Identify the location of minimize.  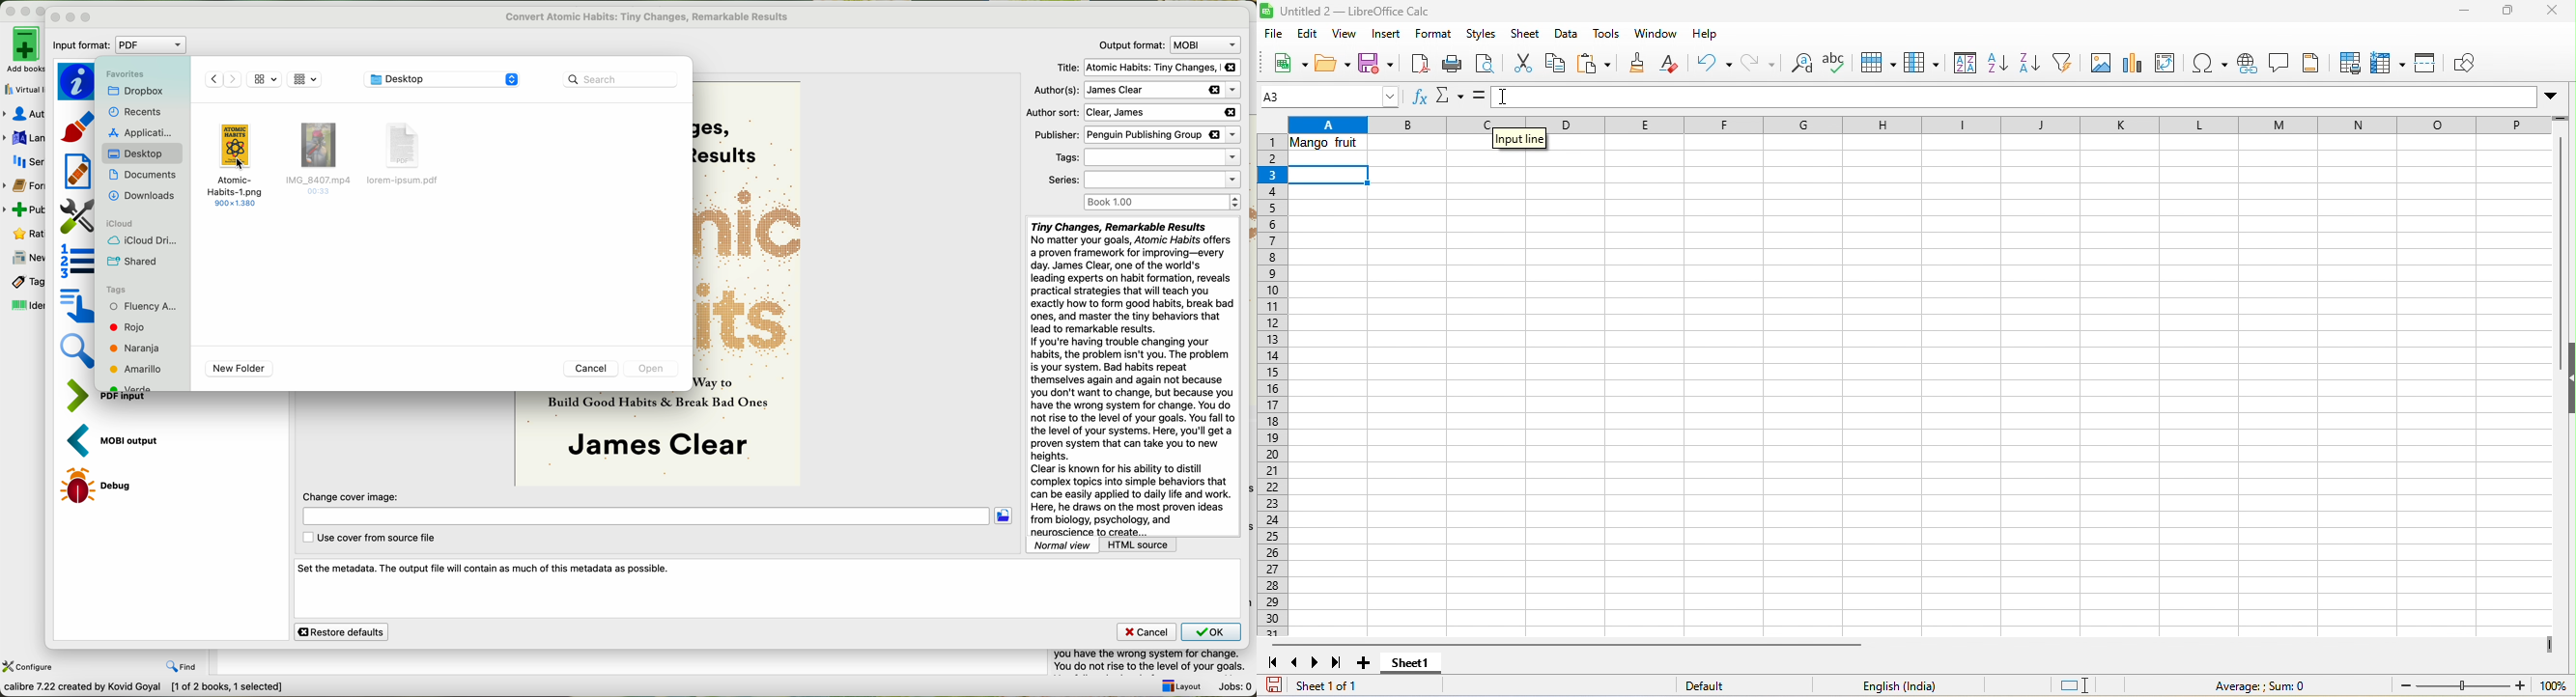
(2462, 13).